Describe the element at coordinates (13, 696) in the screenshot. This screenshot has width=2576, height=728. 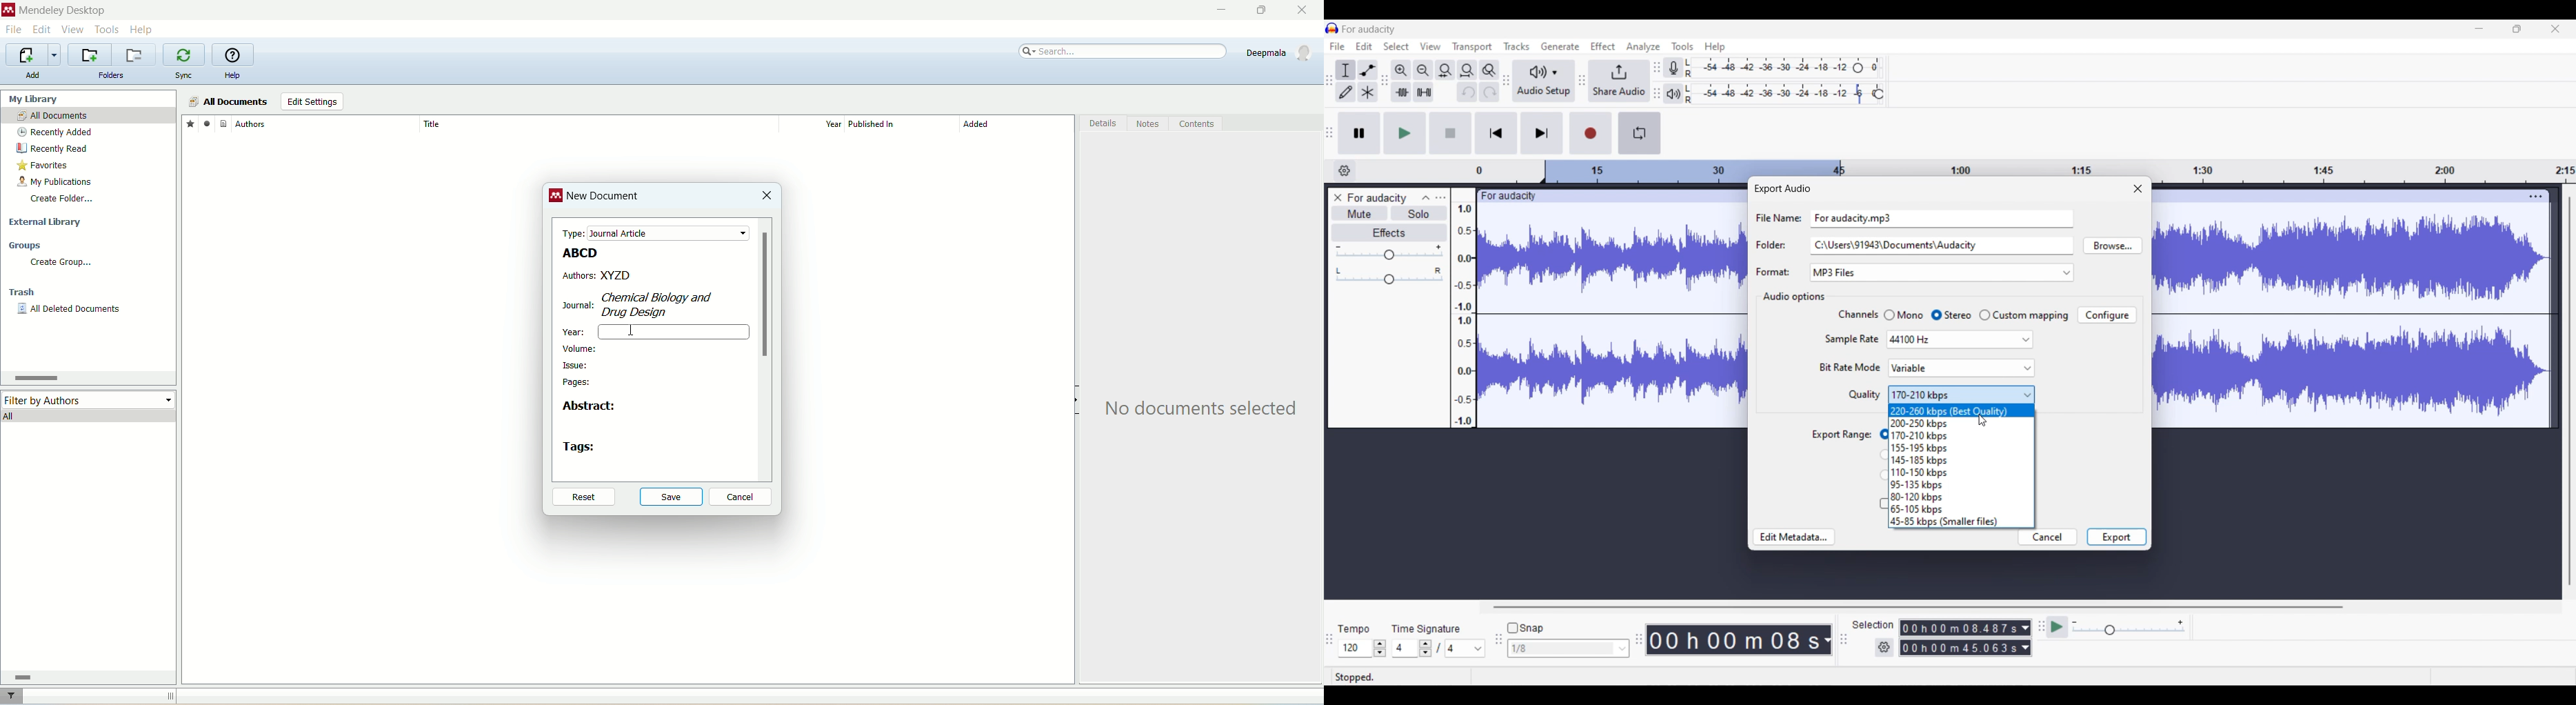
I see `filter` at that location.